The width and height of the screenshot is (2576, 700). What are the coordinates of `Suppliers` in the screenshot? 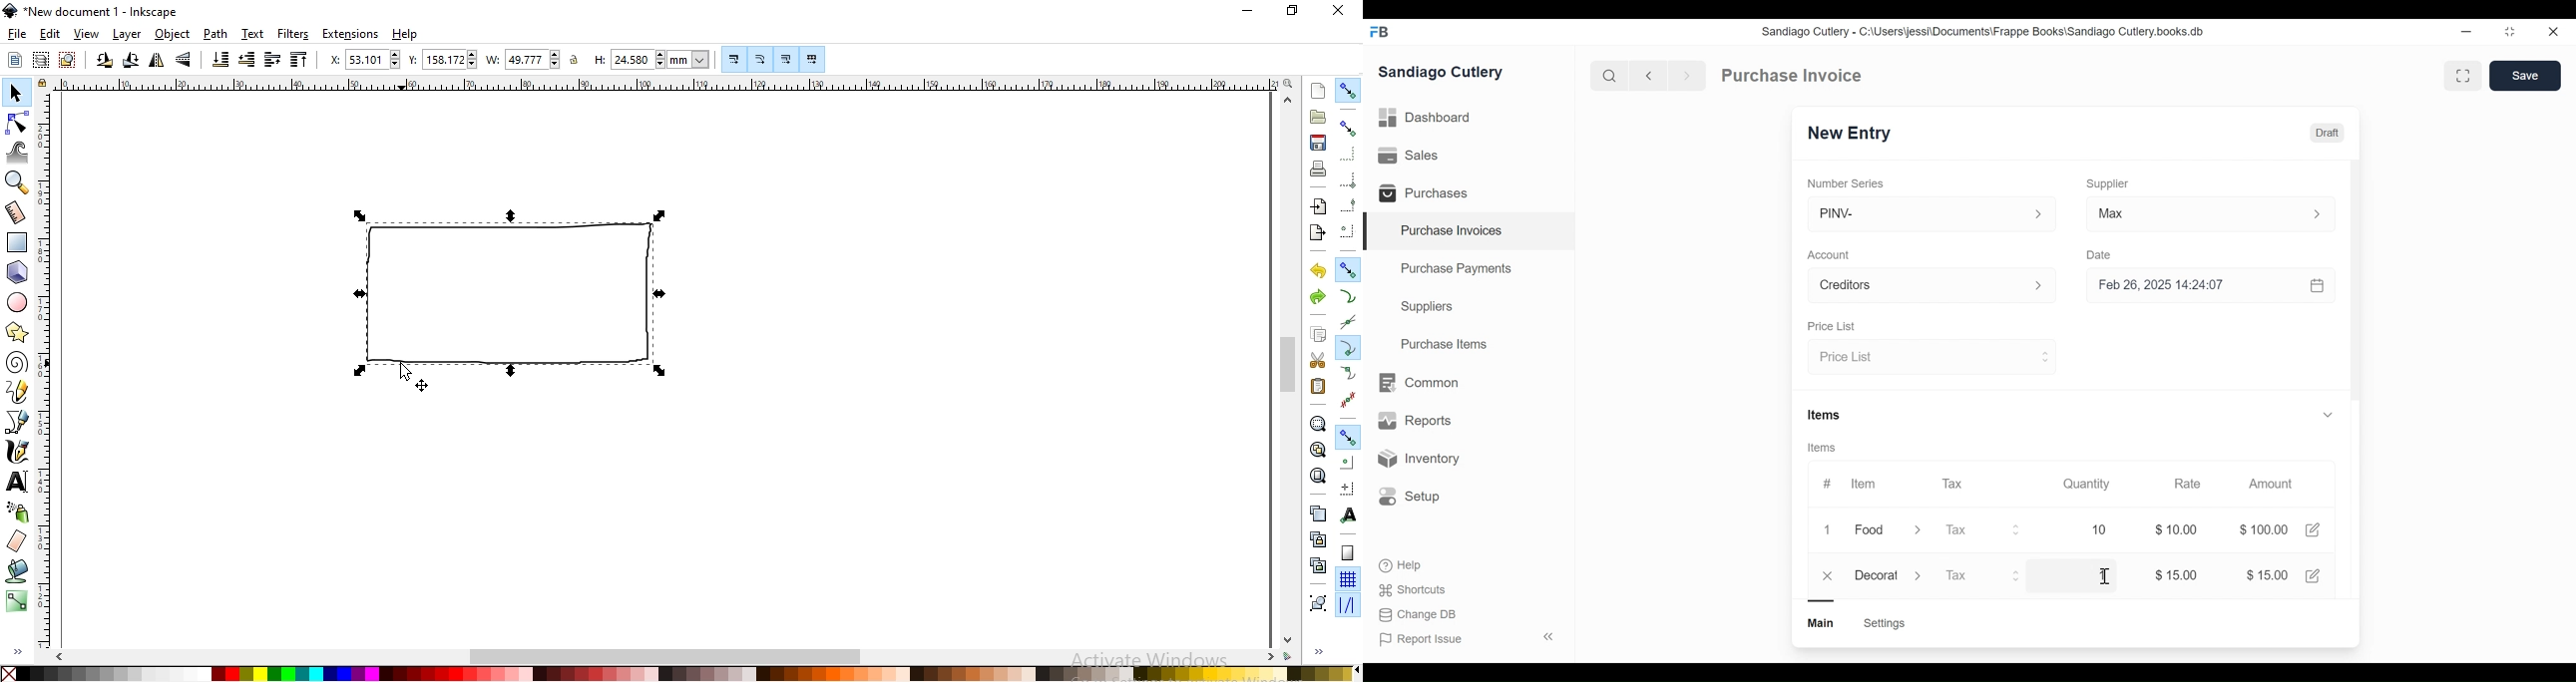 It's located at (1427, 307).